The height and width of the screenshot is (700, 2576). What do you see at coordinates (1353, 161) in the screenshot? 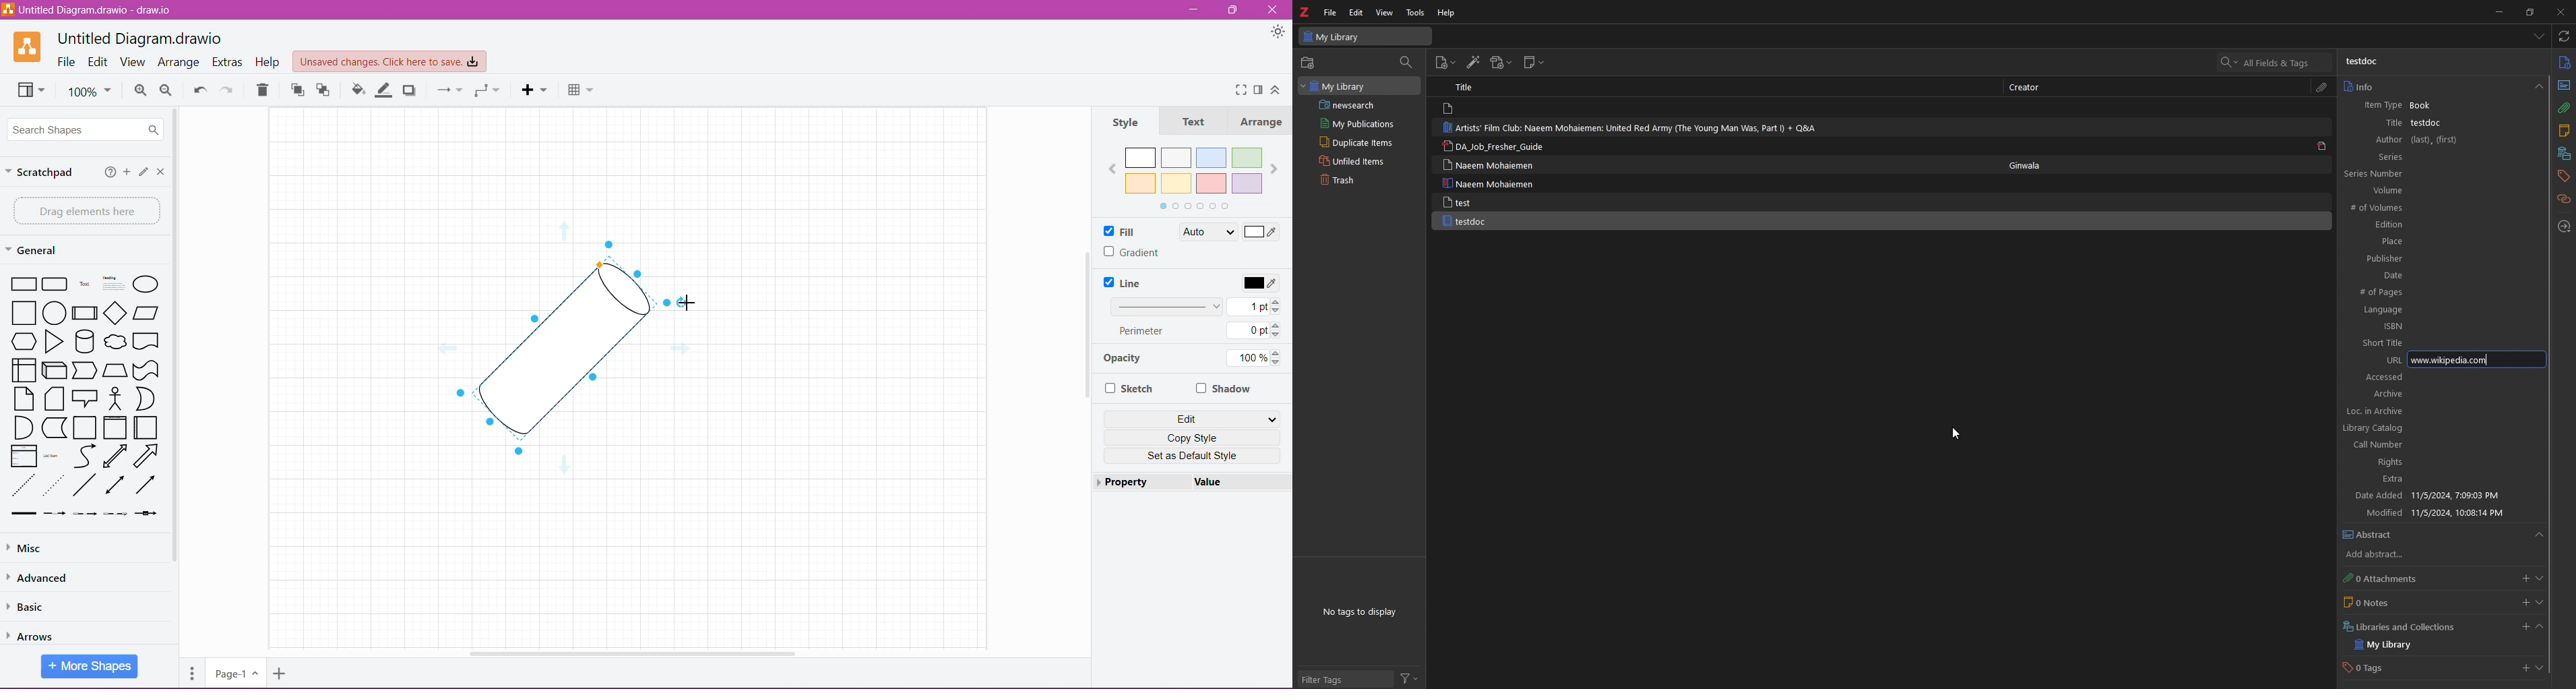
I see `unfiled items` at bounding box center [1353, 161].